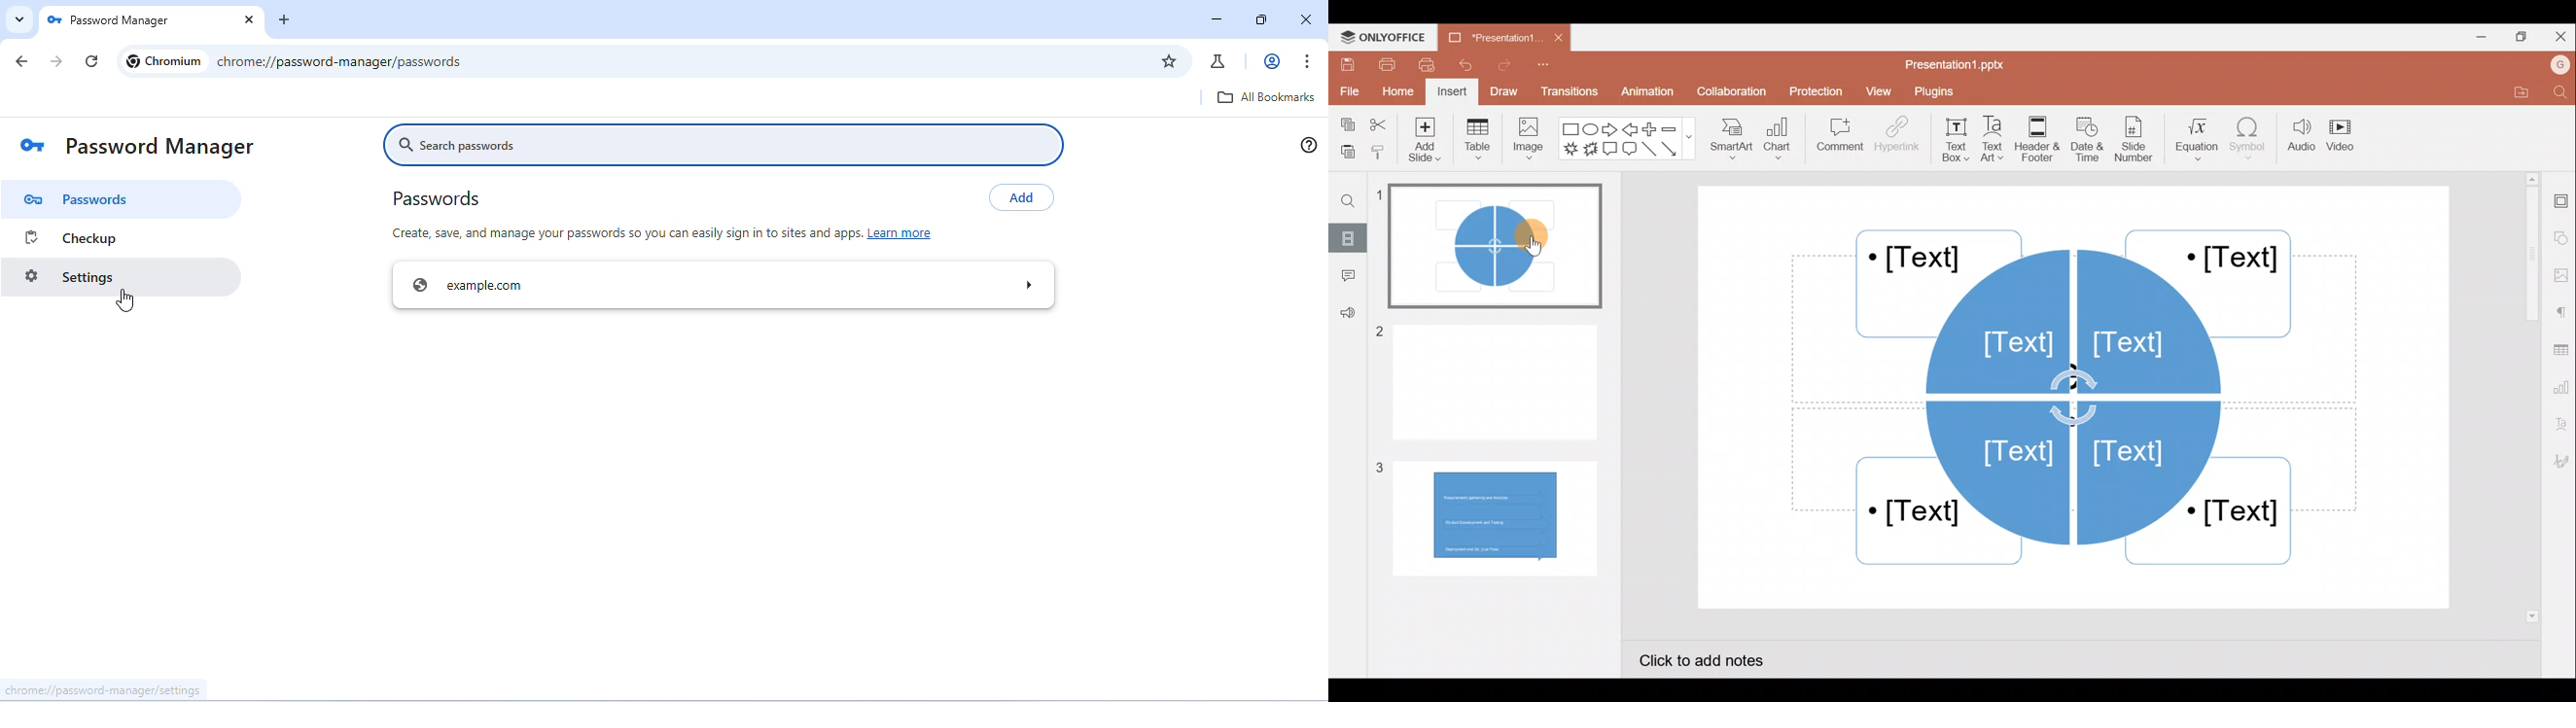 Image resolution: width=2576 pixels, height=728 pixels. I want to click on chrome labs, so click(1219, 61).